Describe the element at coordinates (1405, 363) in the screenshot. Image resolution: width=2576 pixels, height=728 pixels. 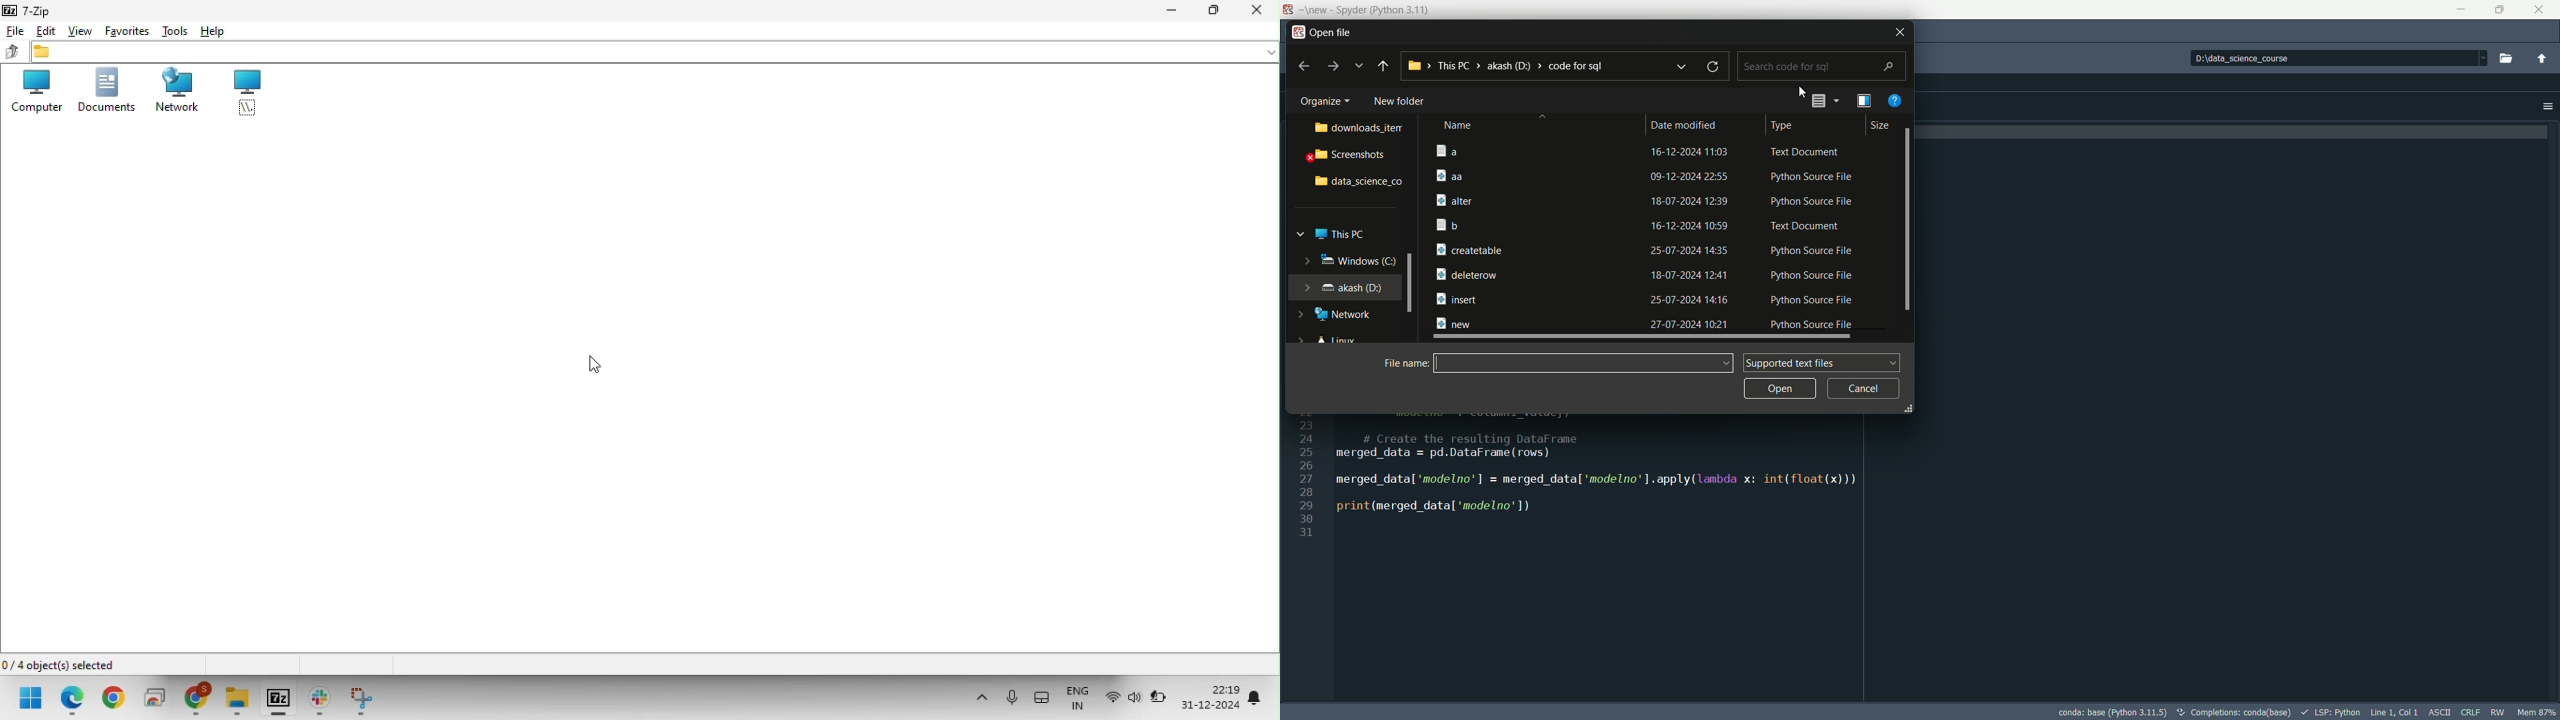
I see `file name` at that location.